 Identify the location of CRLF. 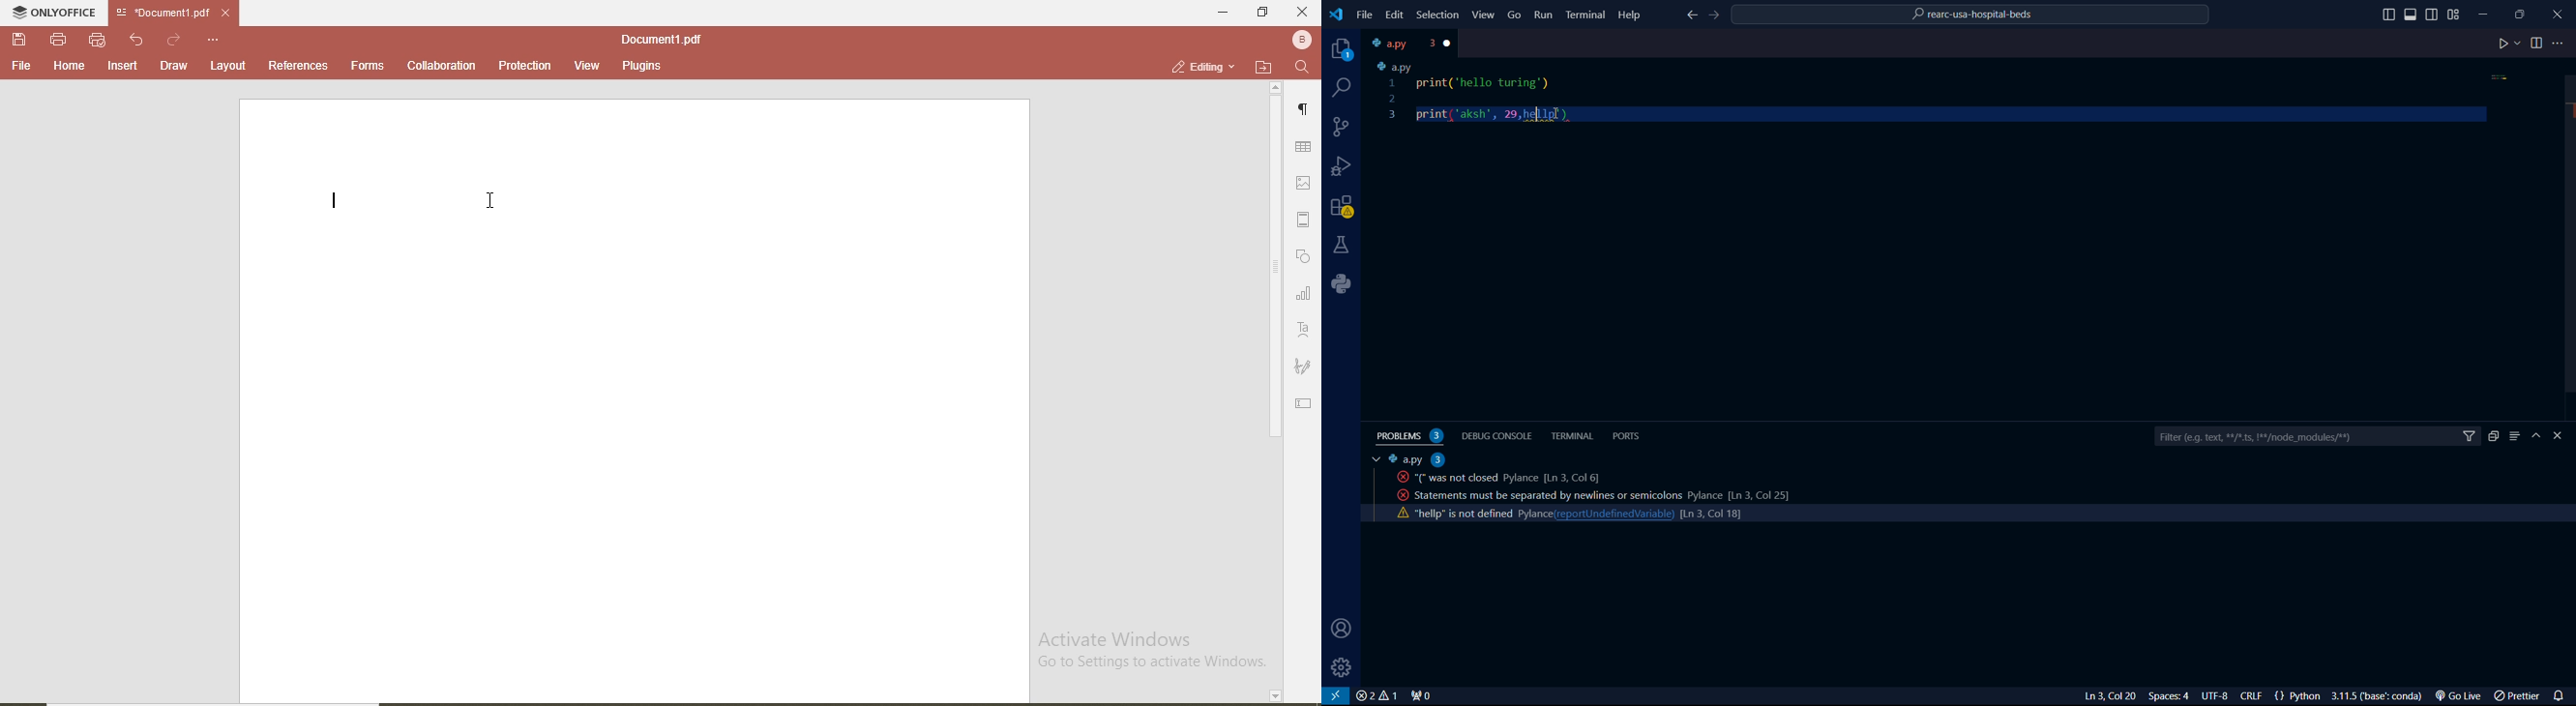
(2254, 697).